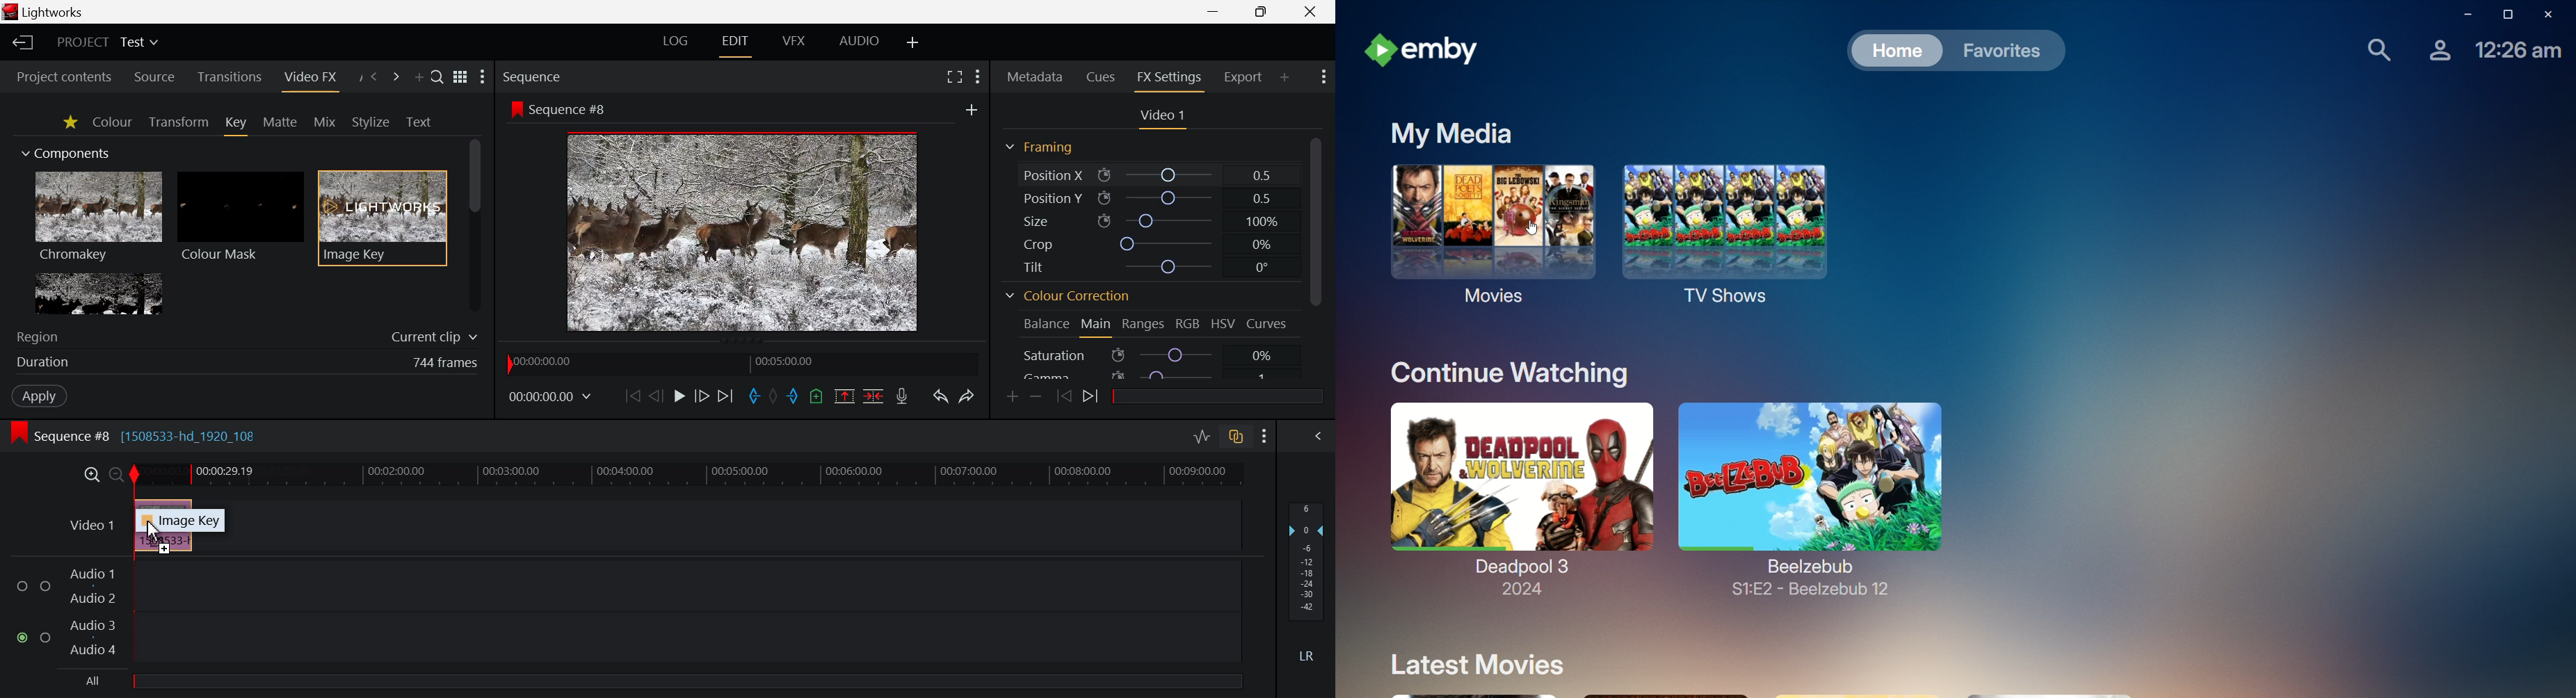  I want to click on checkbox, so click(21, 585).